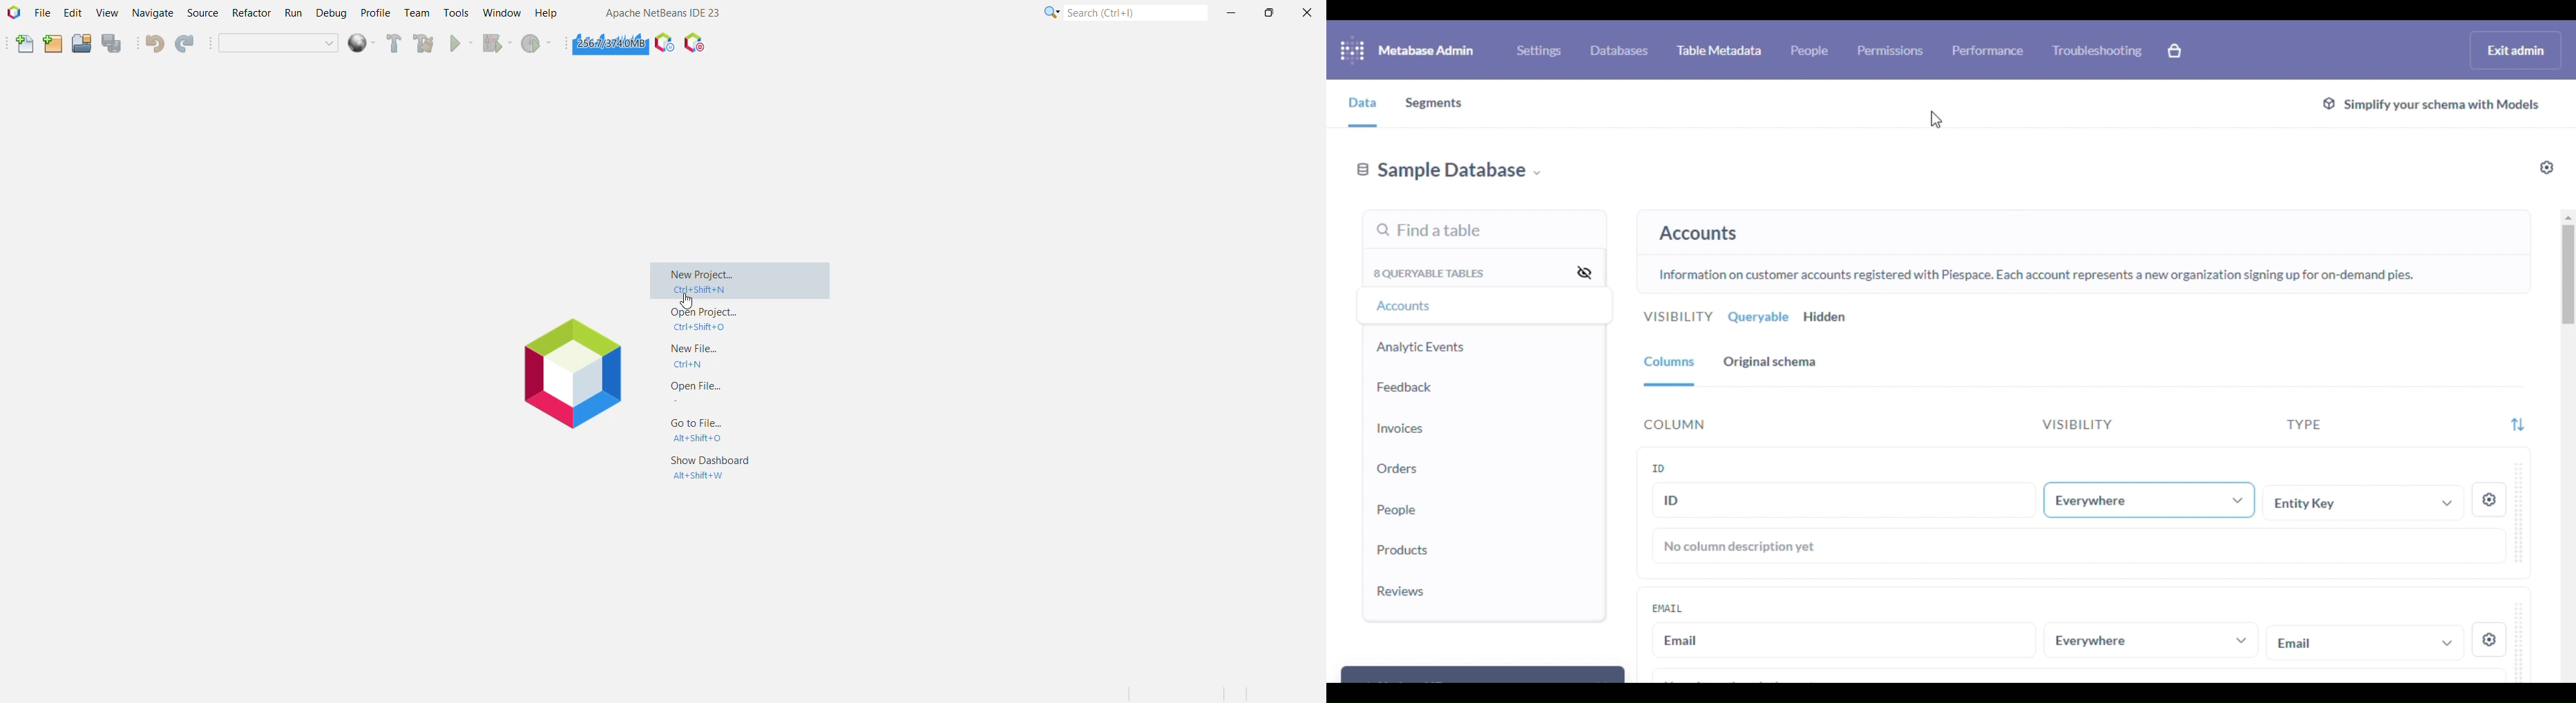 Image resolution: width=2576 pixels, height=728 pixels. What do you see at coordinates (1892, 50) in the screenshot?
I see `permissions` at bounding box center [1892, 50].